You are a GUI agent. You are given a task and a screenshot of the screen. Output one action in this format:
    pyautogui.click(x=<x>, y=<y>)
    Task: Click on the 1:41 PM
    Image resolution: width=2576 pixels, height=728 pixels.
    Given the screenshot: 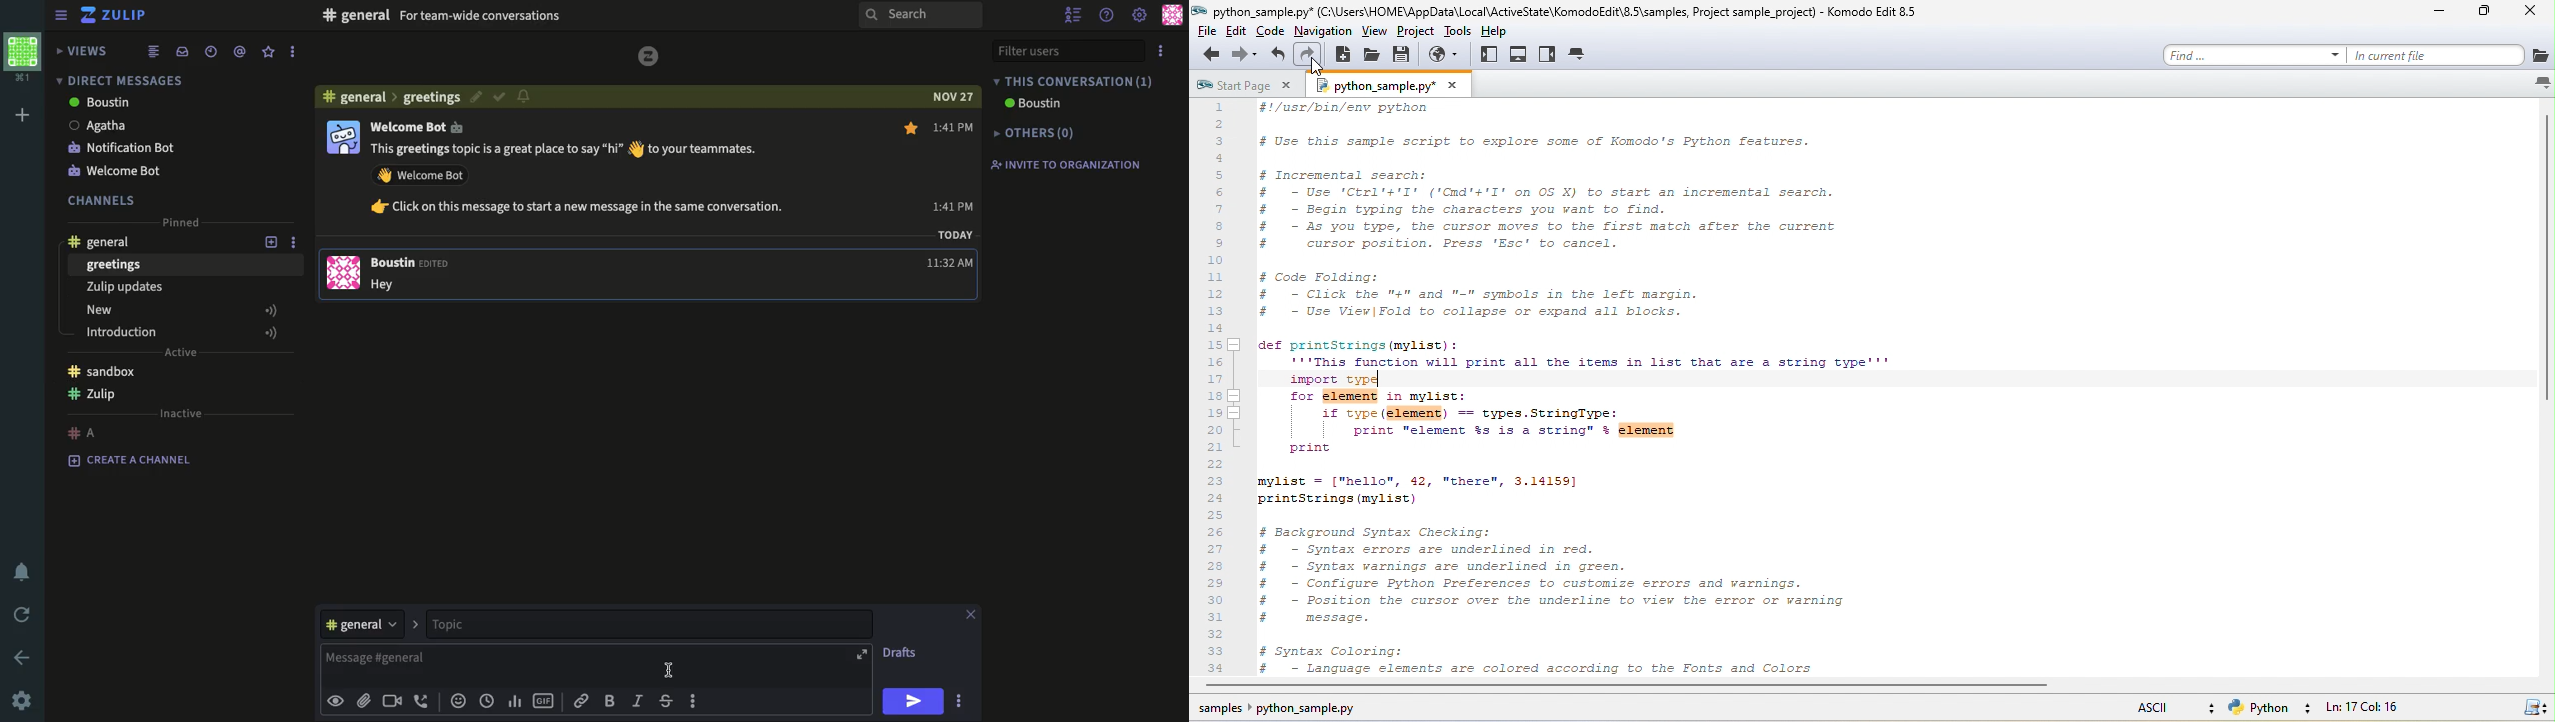 What is the action you would take?
    pyautogui.click(x=955, y=166)
    